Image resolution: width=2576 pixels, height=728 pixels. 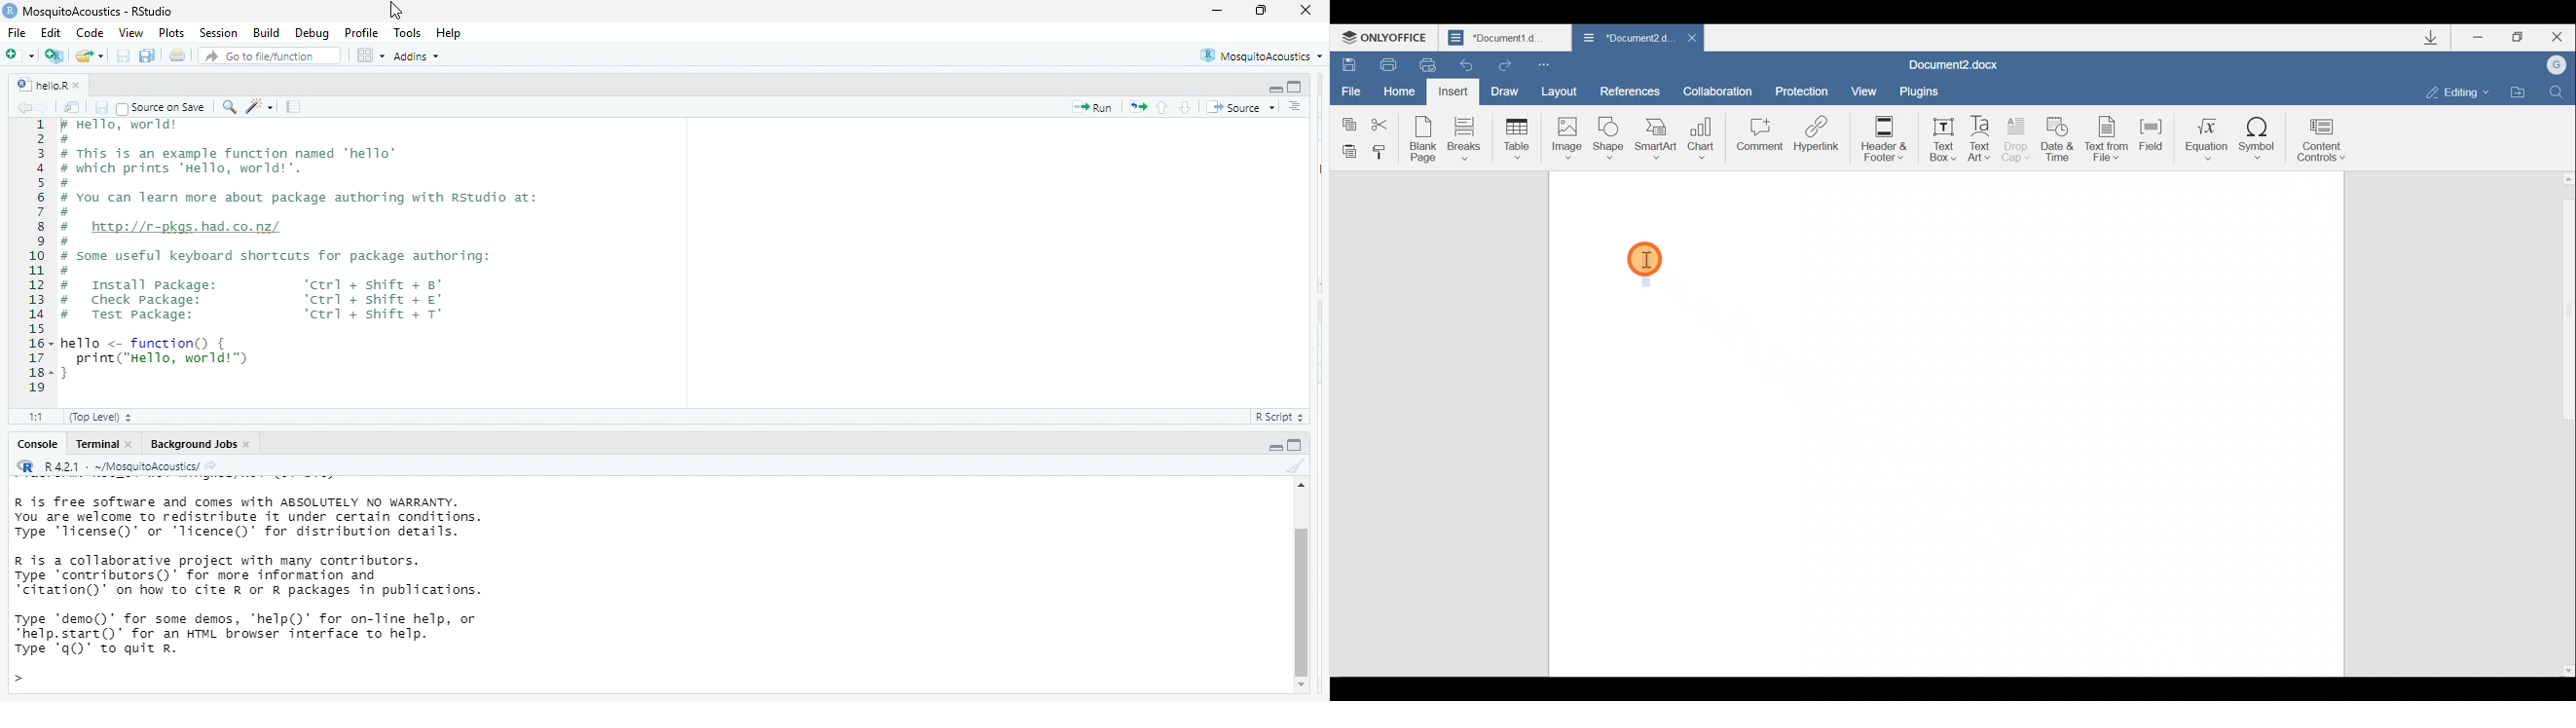 I want to click on re run the previous code, so click(x=1136, y=108).